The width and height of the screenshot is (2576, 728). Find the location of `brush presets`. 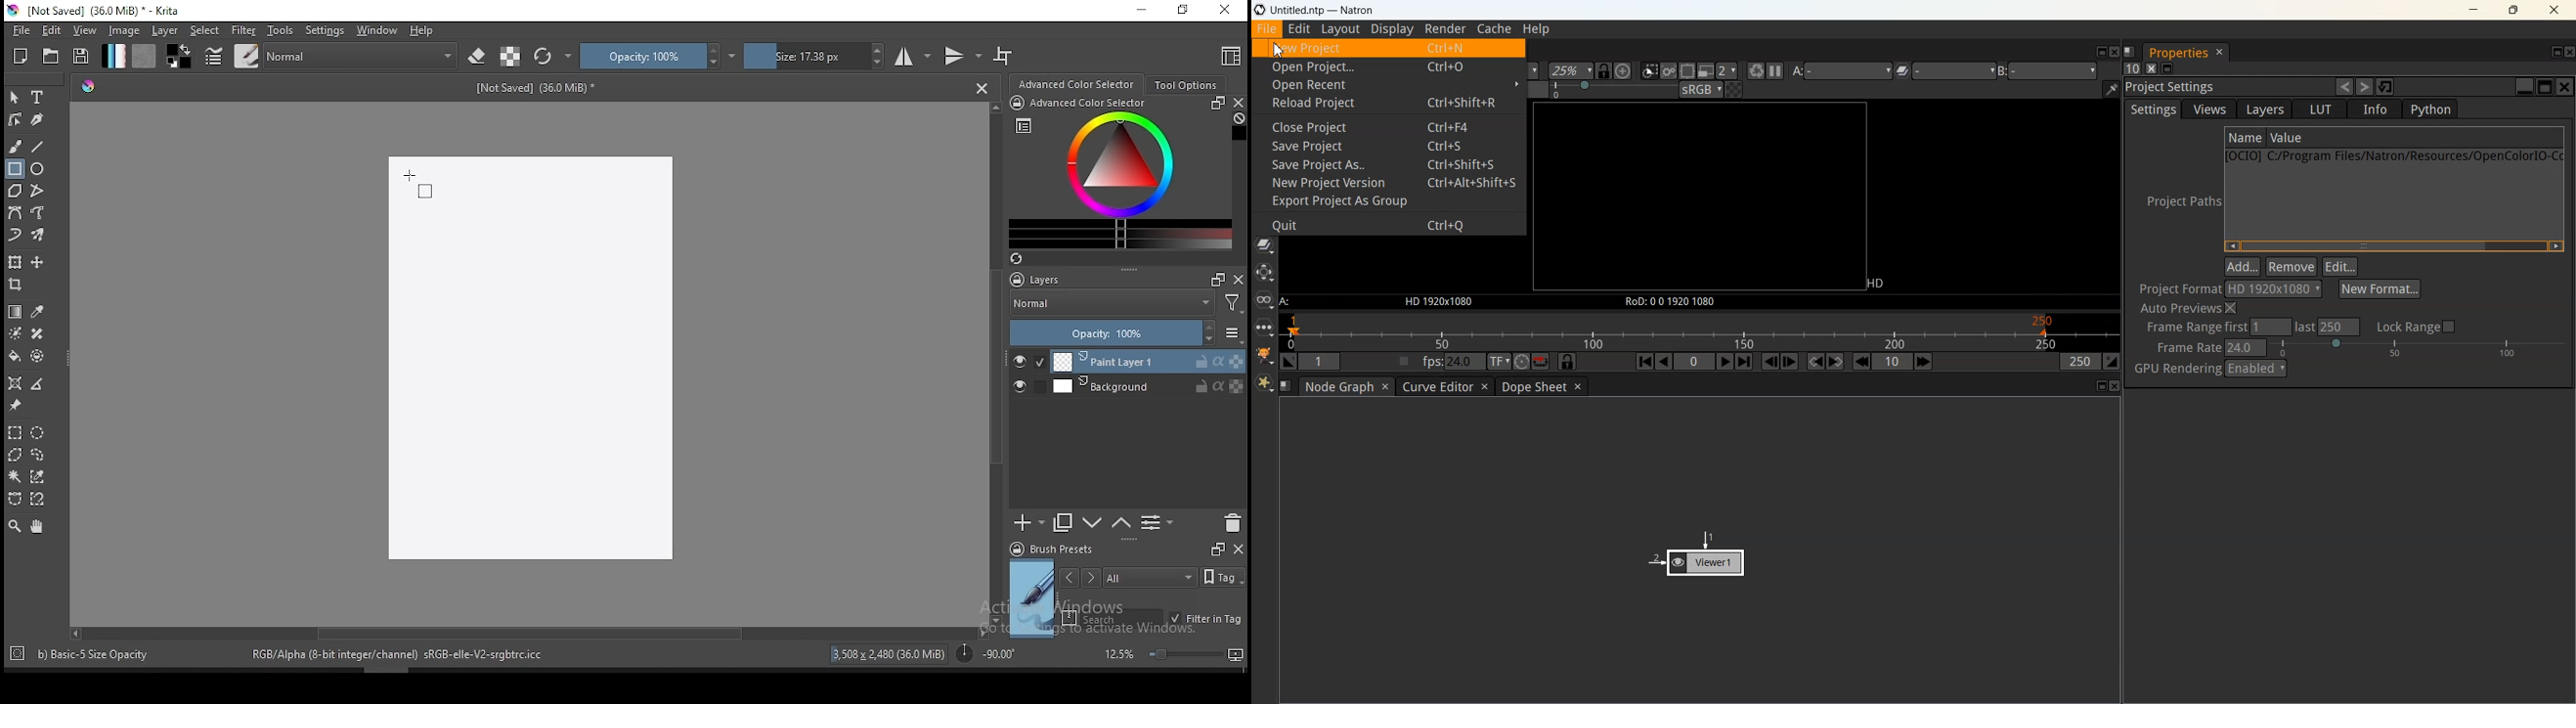

brush presets is located at coordinates (1058, 550).